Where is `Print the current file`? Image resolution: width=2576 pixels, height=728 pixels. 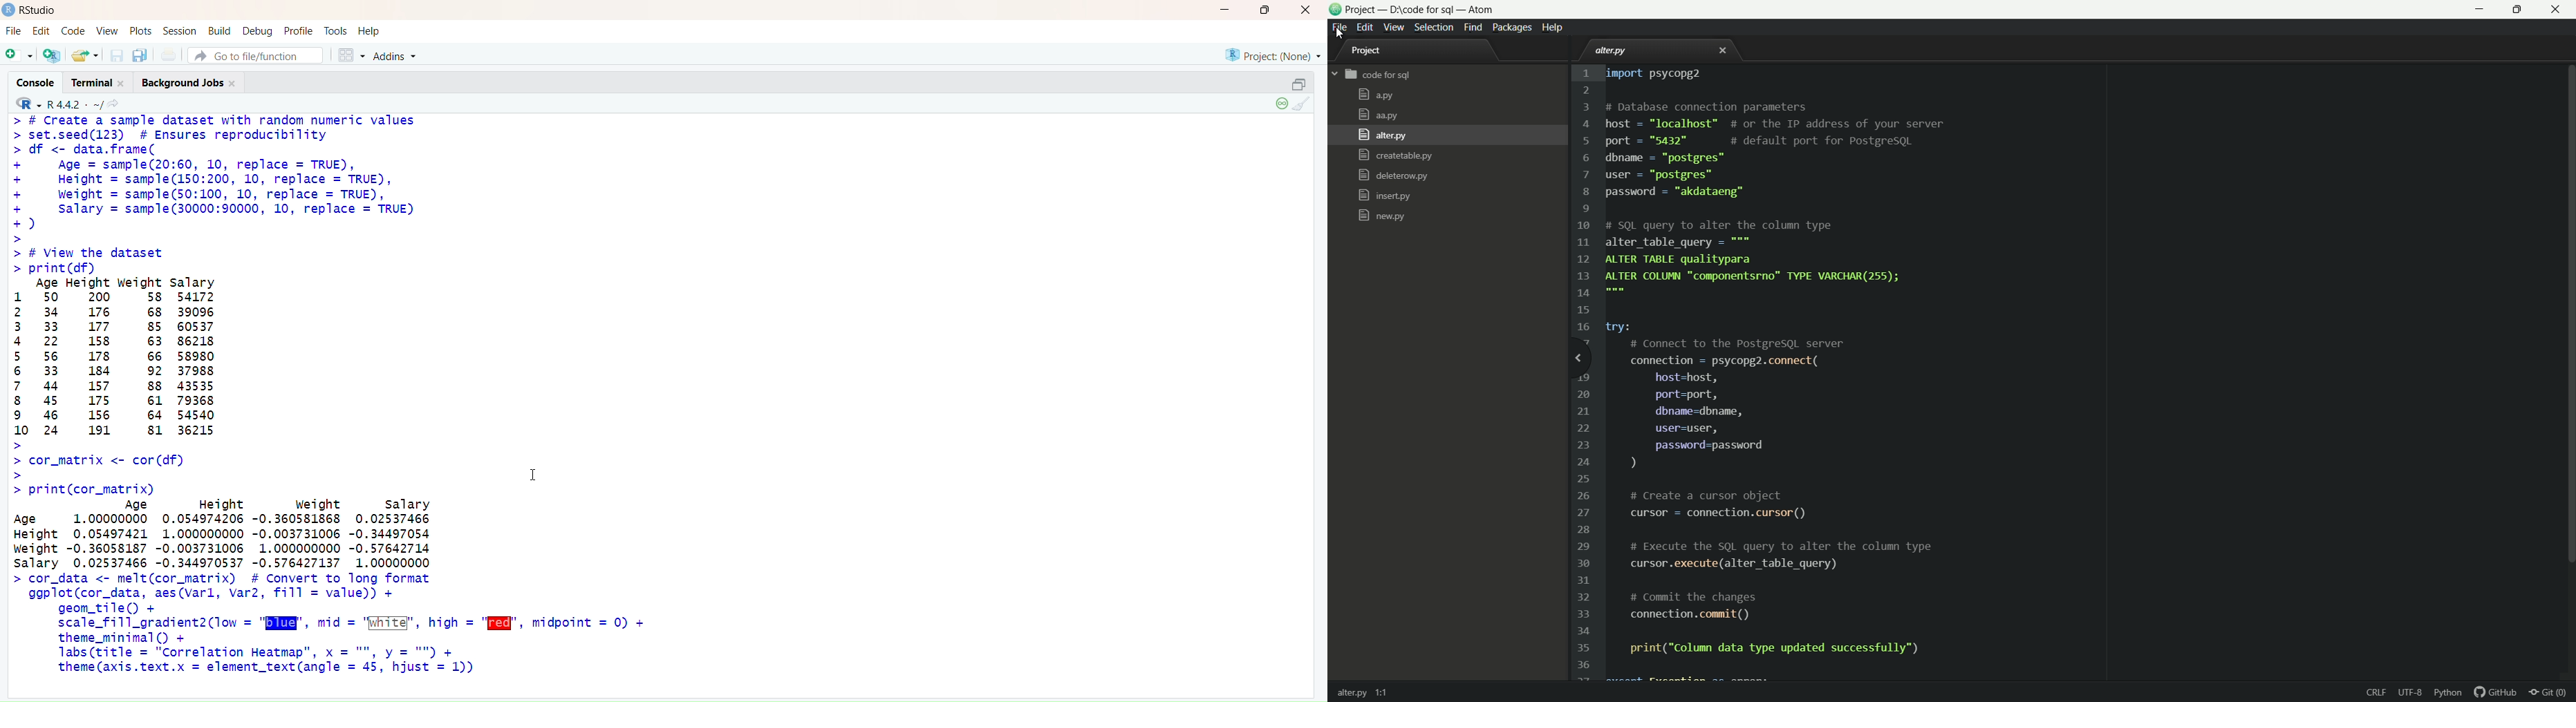 Print the current file is located at coordinates (169, 55).